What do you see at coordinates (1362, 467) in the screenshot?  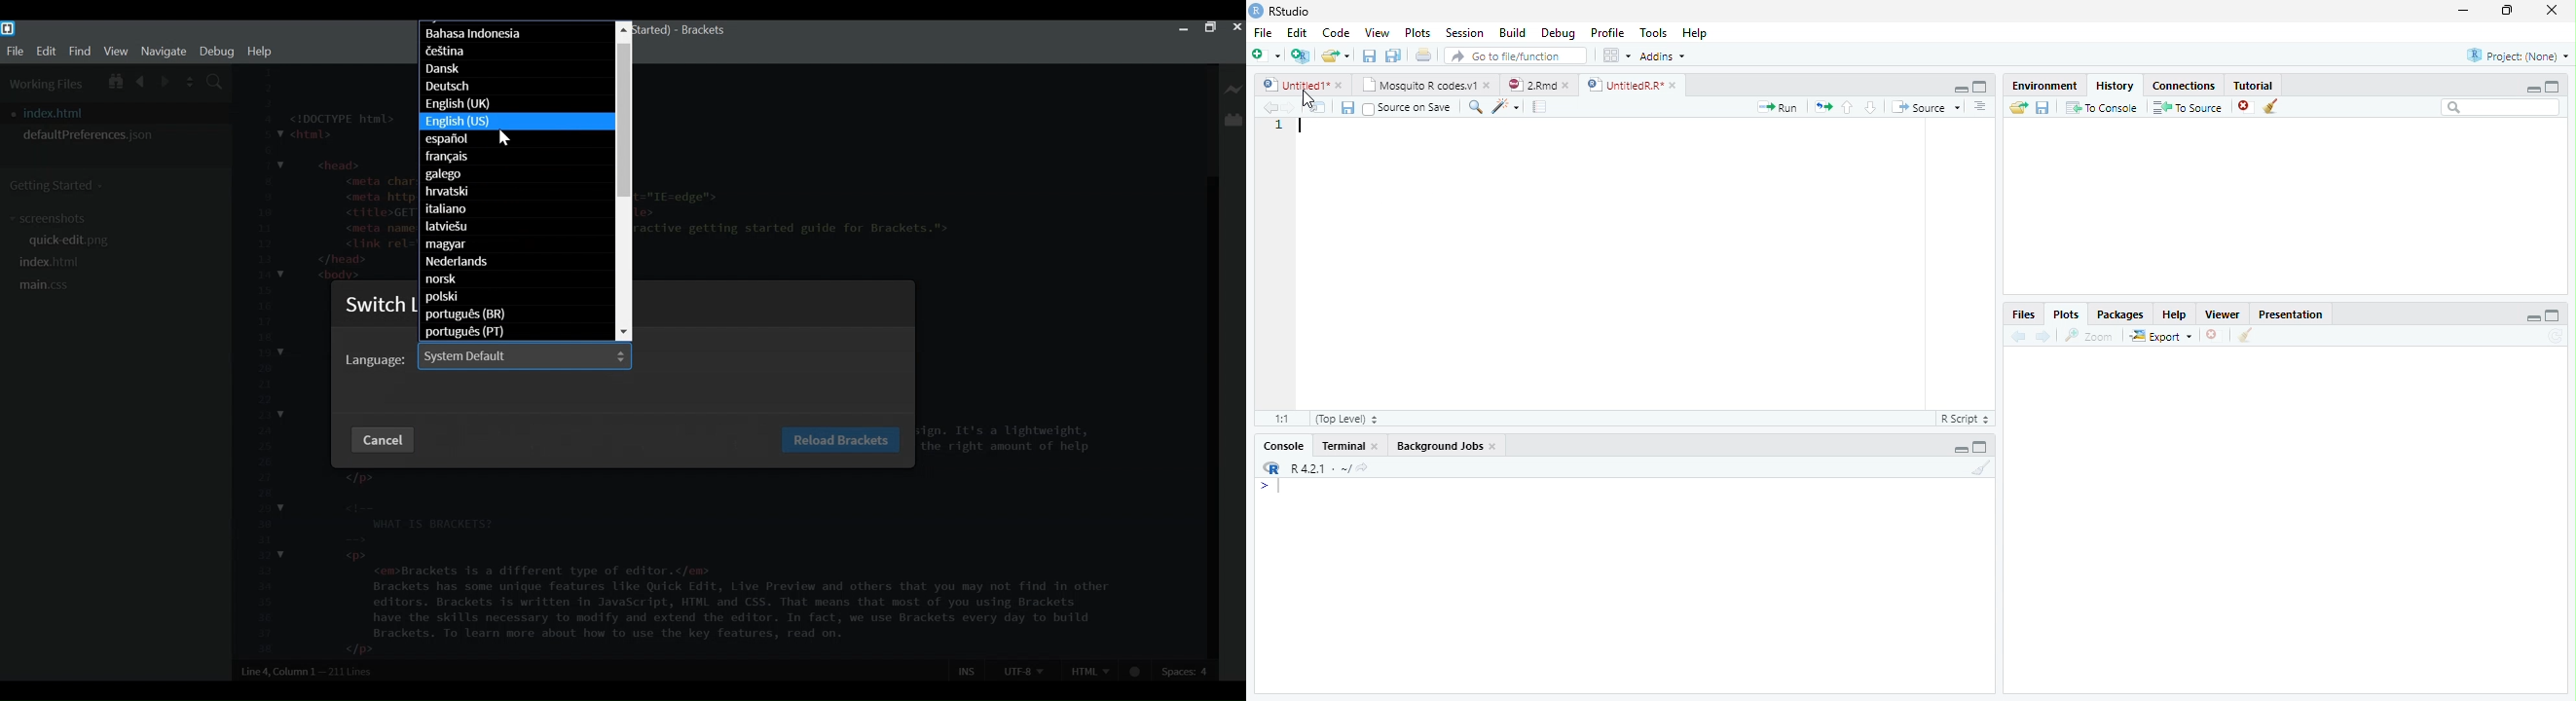 I see `View the current working directory` at bounding box center [1362, 467].